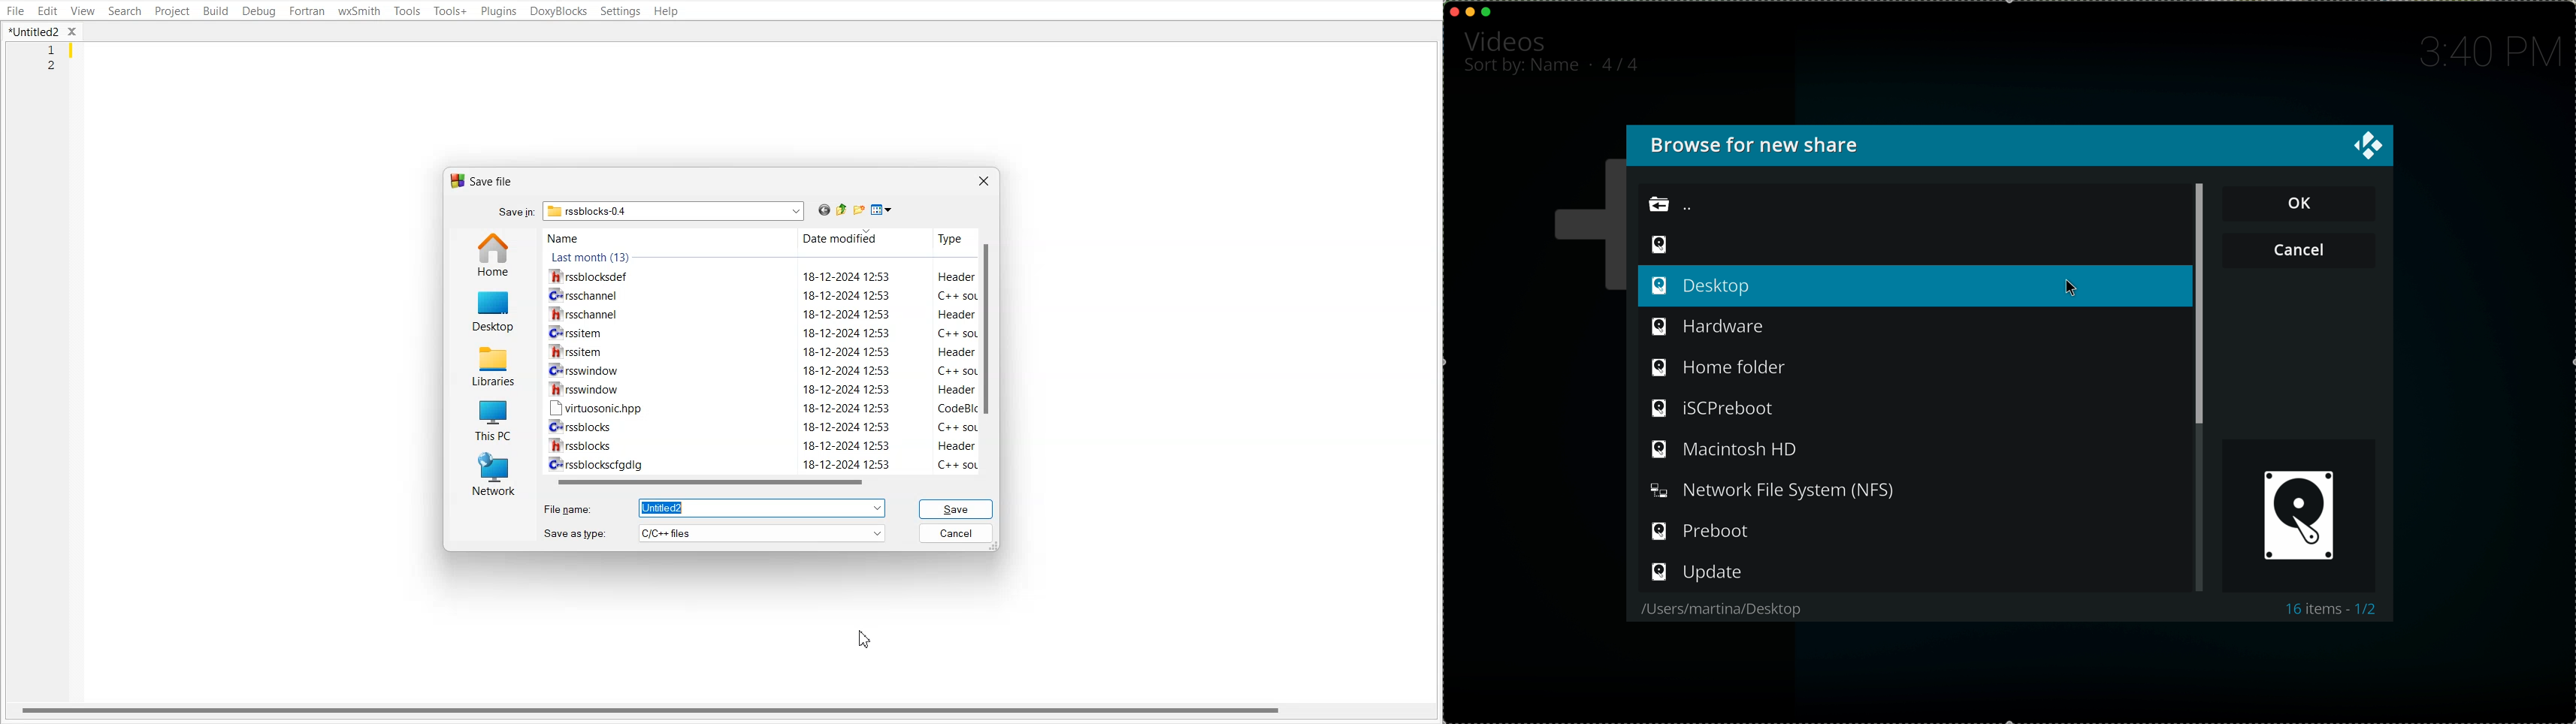 The height and width of the screenshot is (728, 2576). Describe the element at coordinates (1917, 287) in the screenshot. I see `click on desktop option` at that location.